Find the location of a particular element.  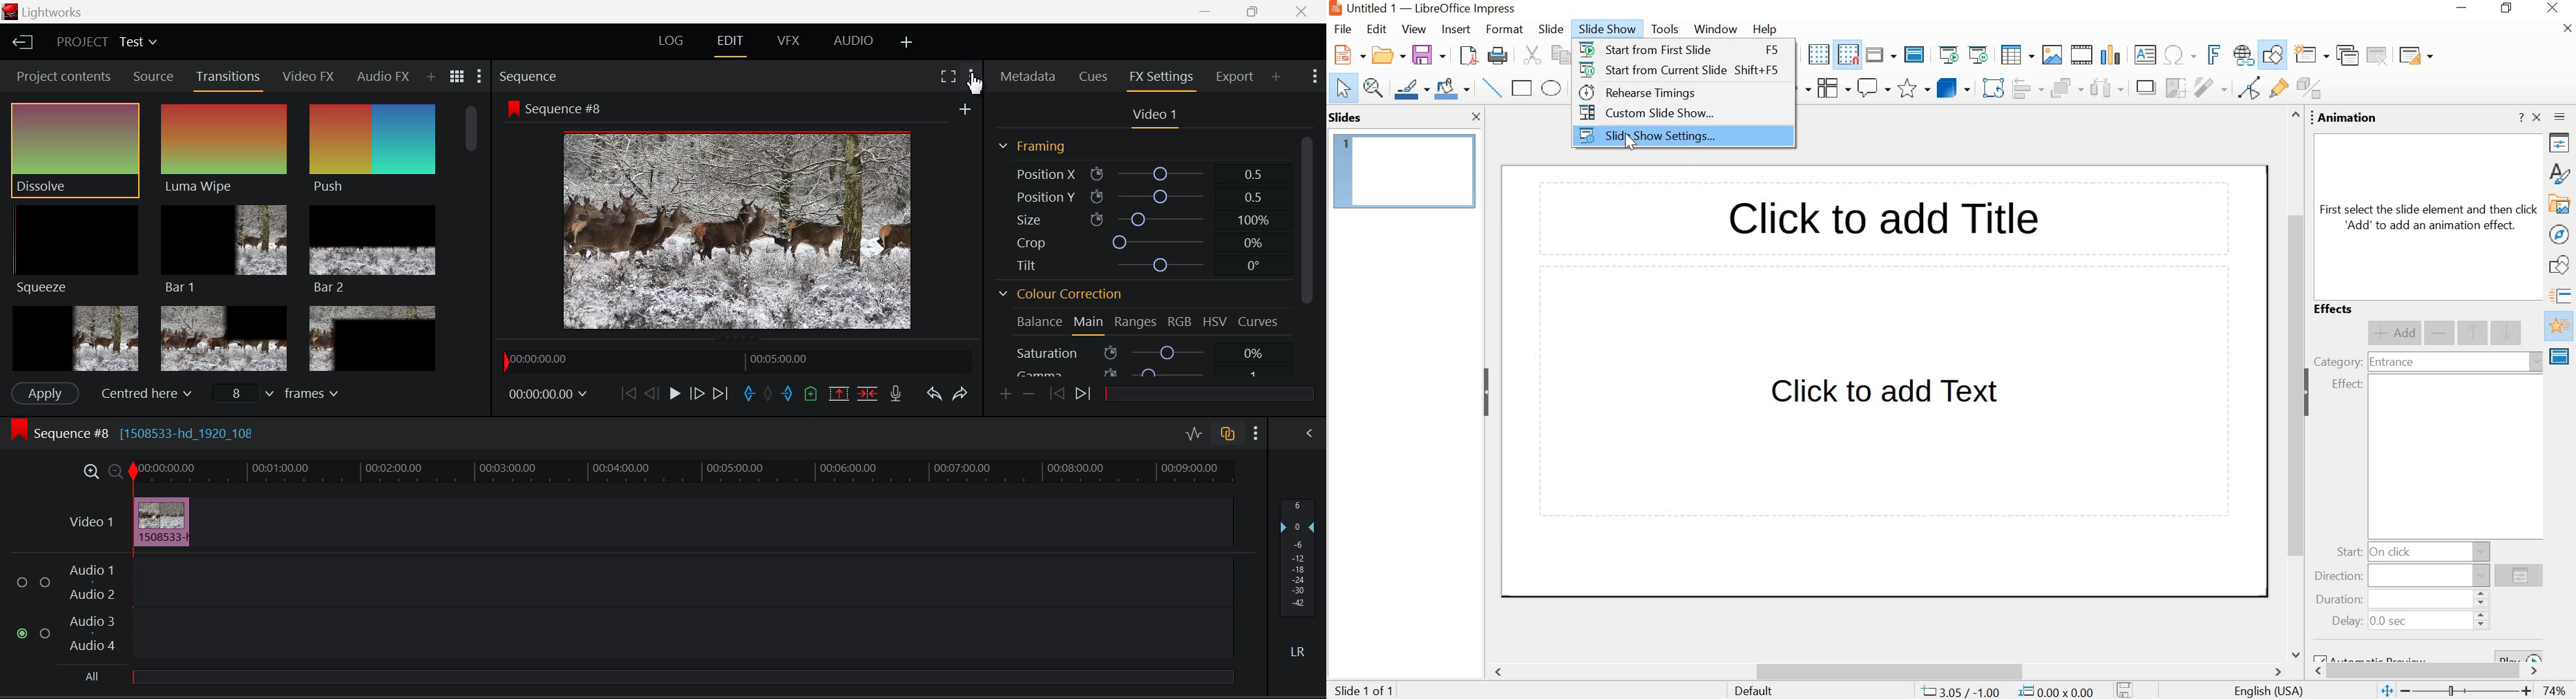

Audio FX is located at coordinates (382, 77).